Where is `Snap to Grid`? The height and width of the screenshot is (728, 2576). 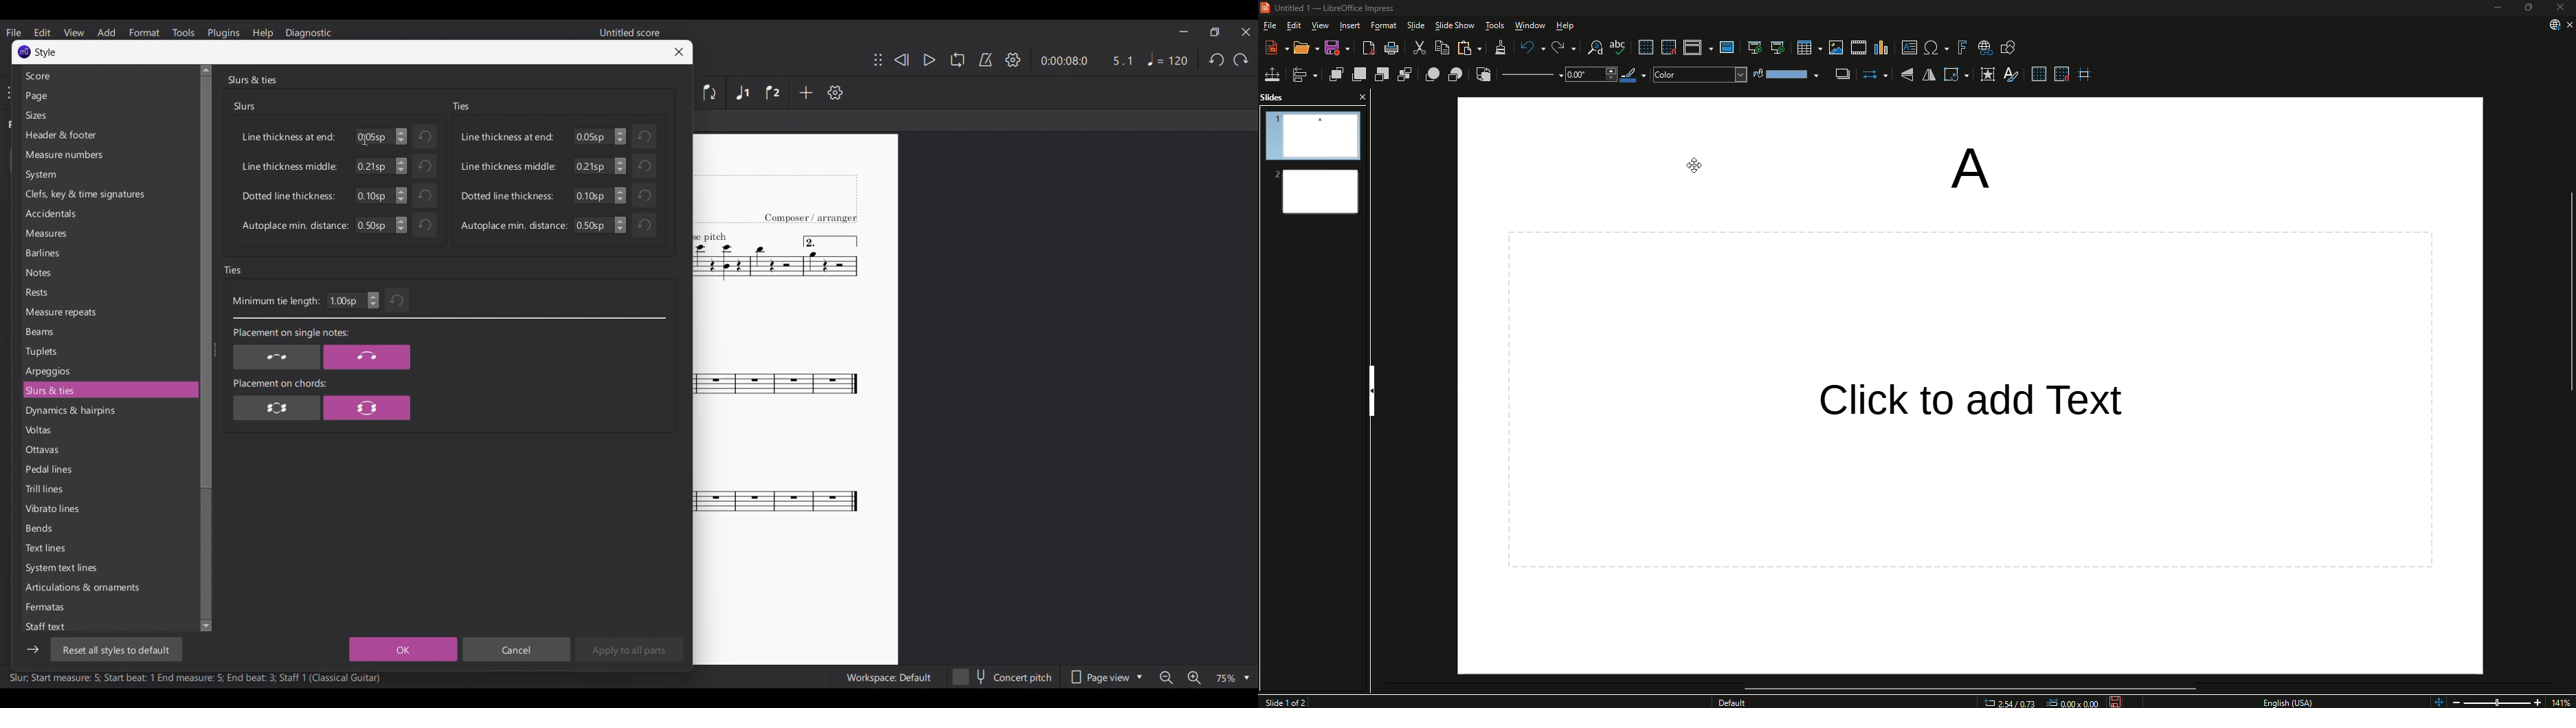 Snap to Grid is located at coordinates (1666, 45).